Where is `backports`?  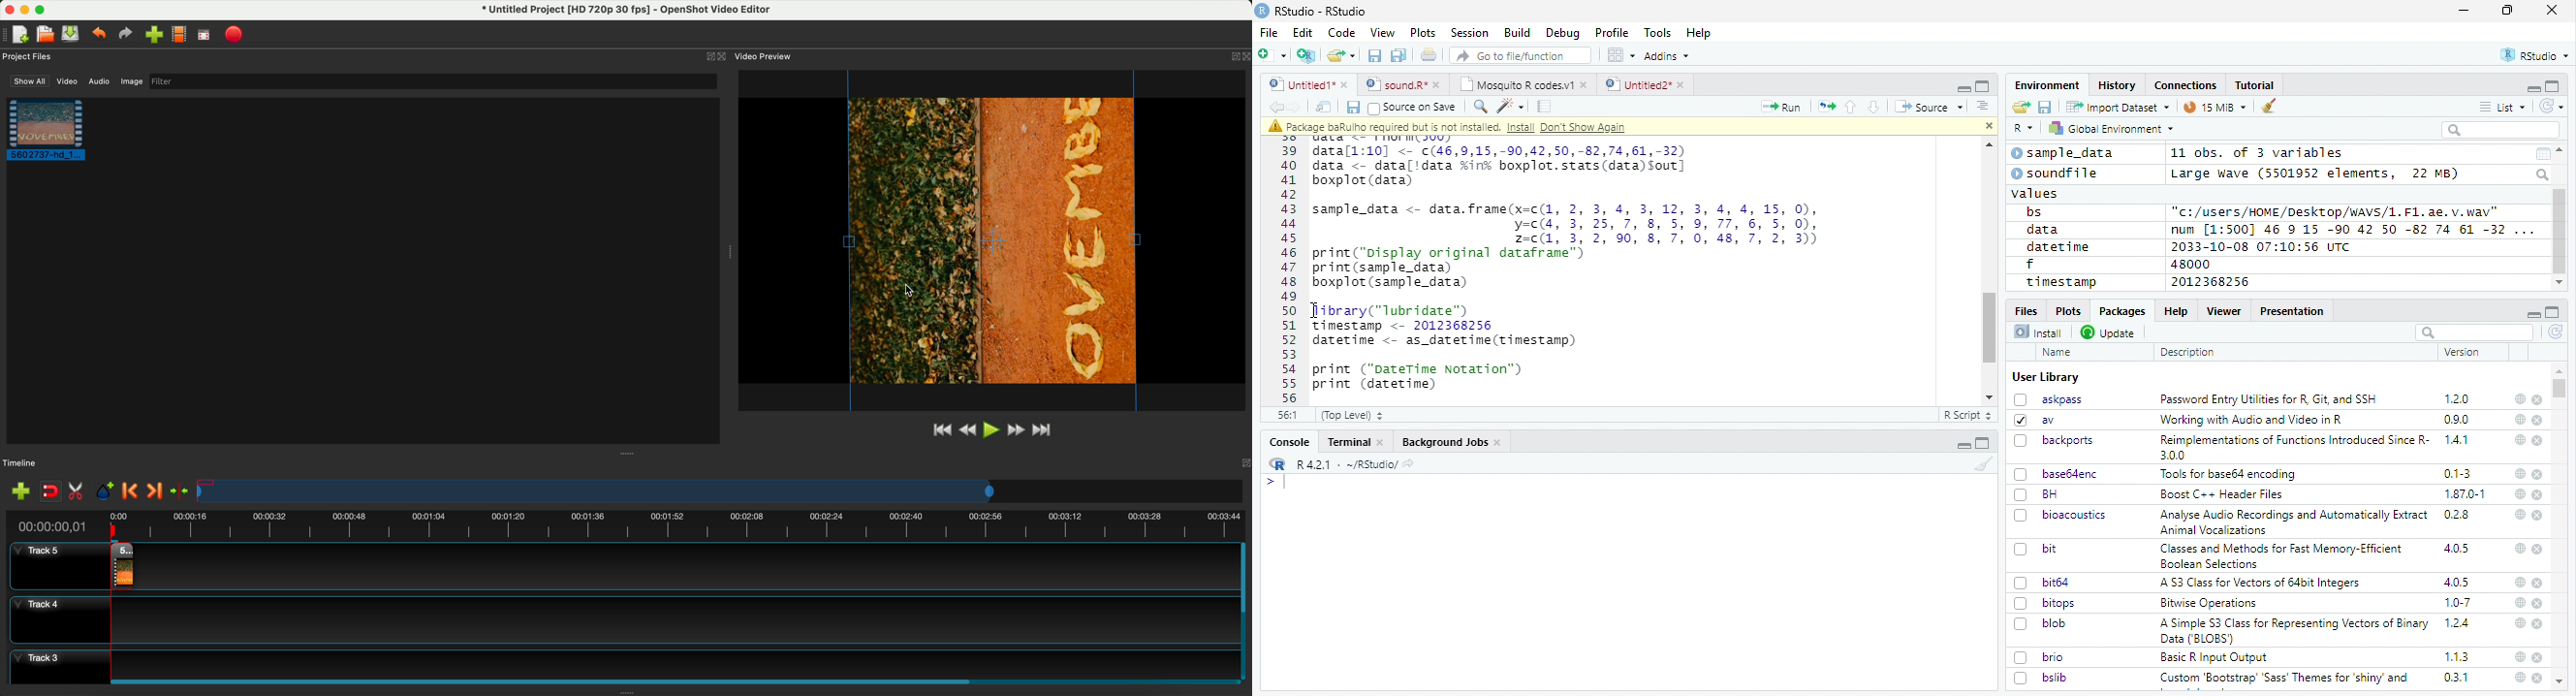
backports is located at coordinates (2057, 441).